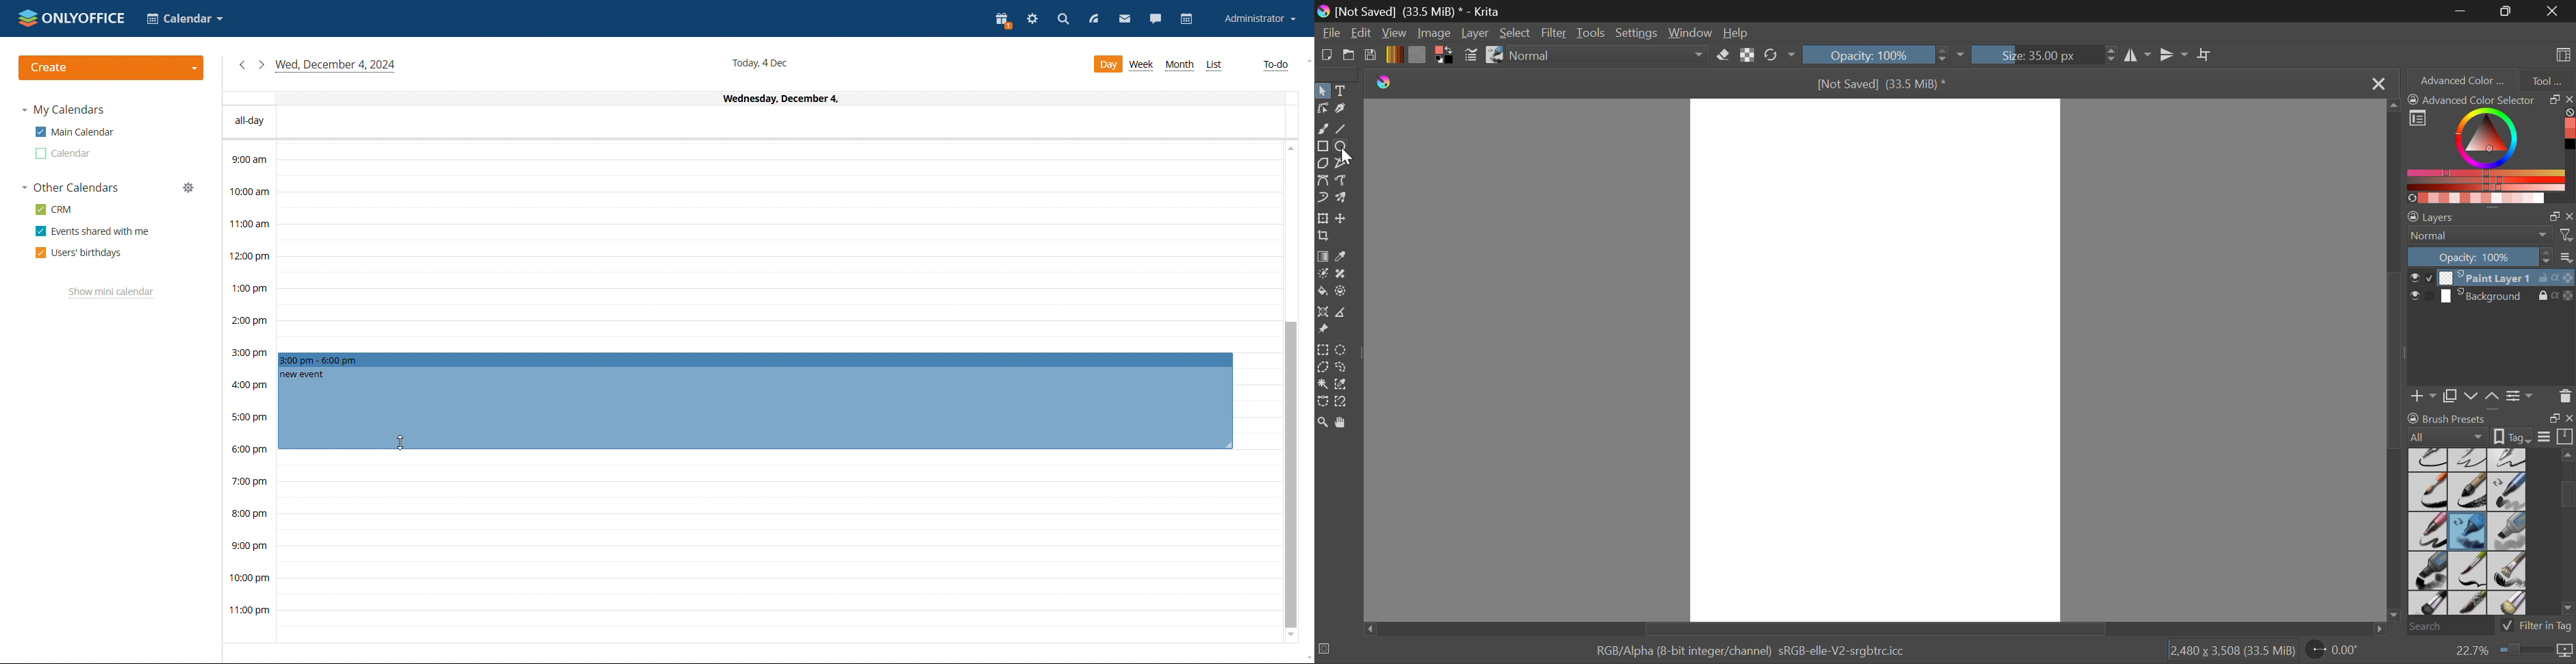 The width and height of the screenshot is (2576, 672). Describe the element at coordinates (1345, 199) in the screenshot. I see `Multibrush Tool` at that location.